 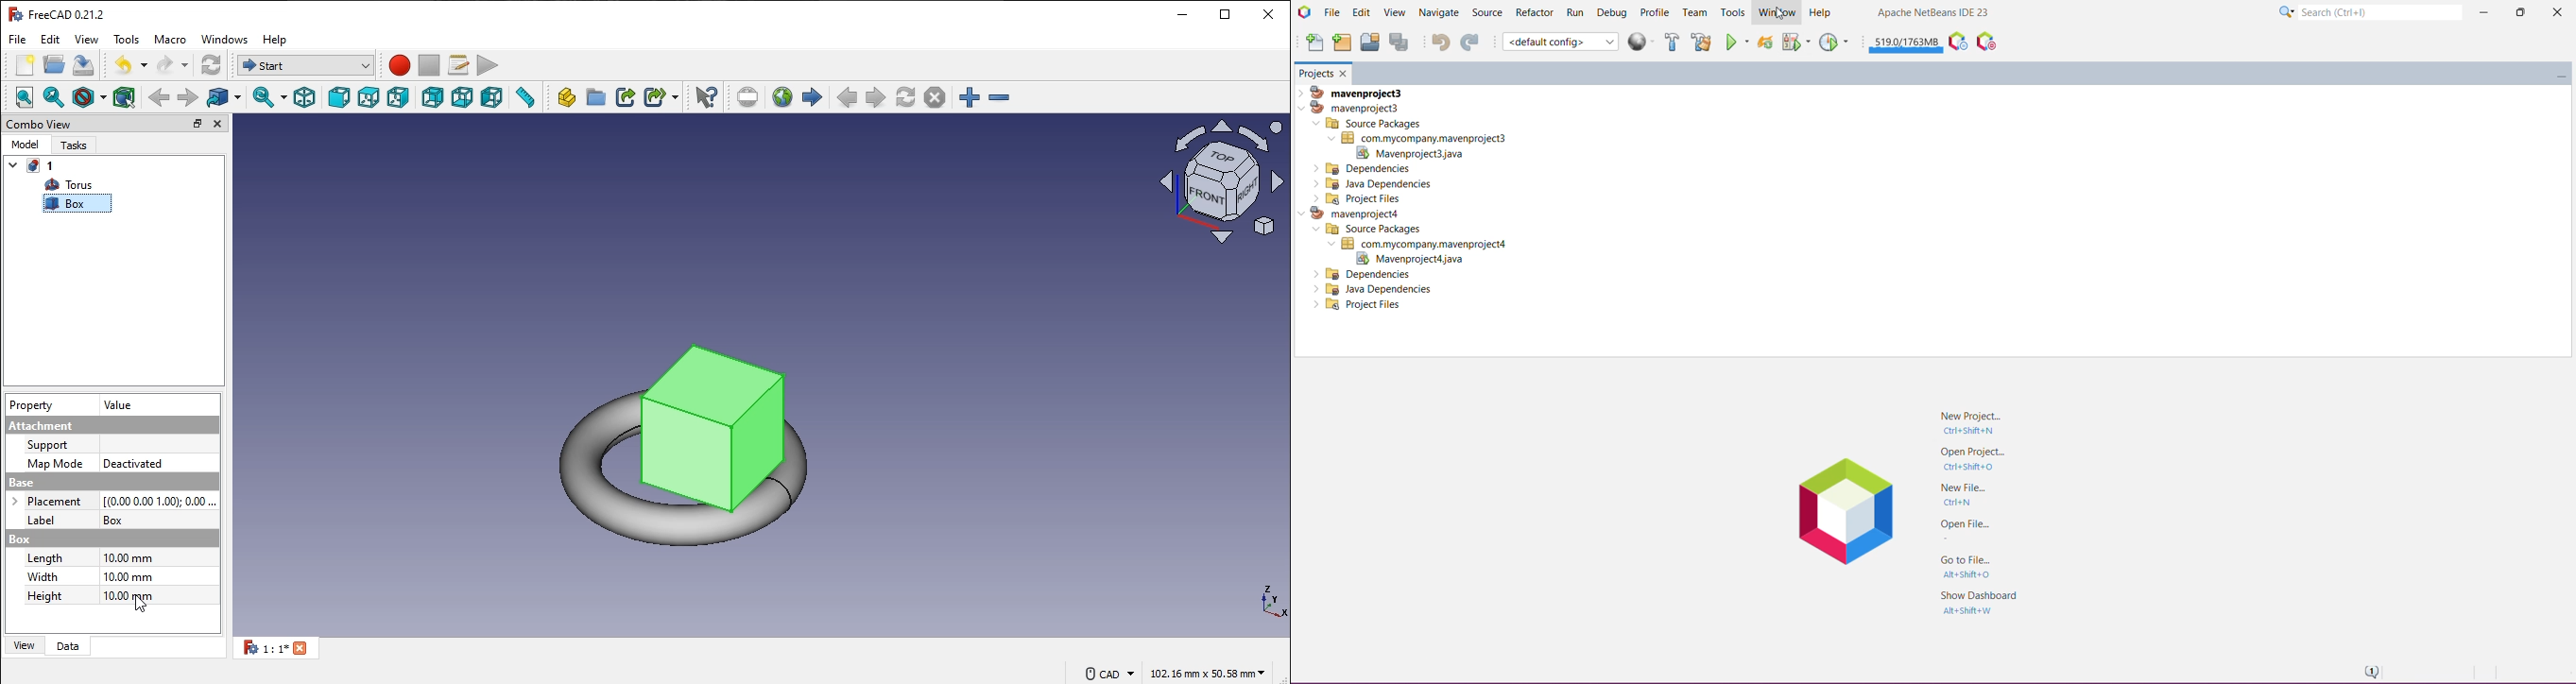 I want to click on workbench, so click(x=211, y=64).